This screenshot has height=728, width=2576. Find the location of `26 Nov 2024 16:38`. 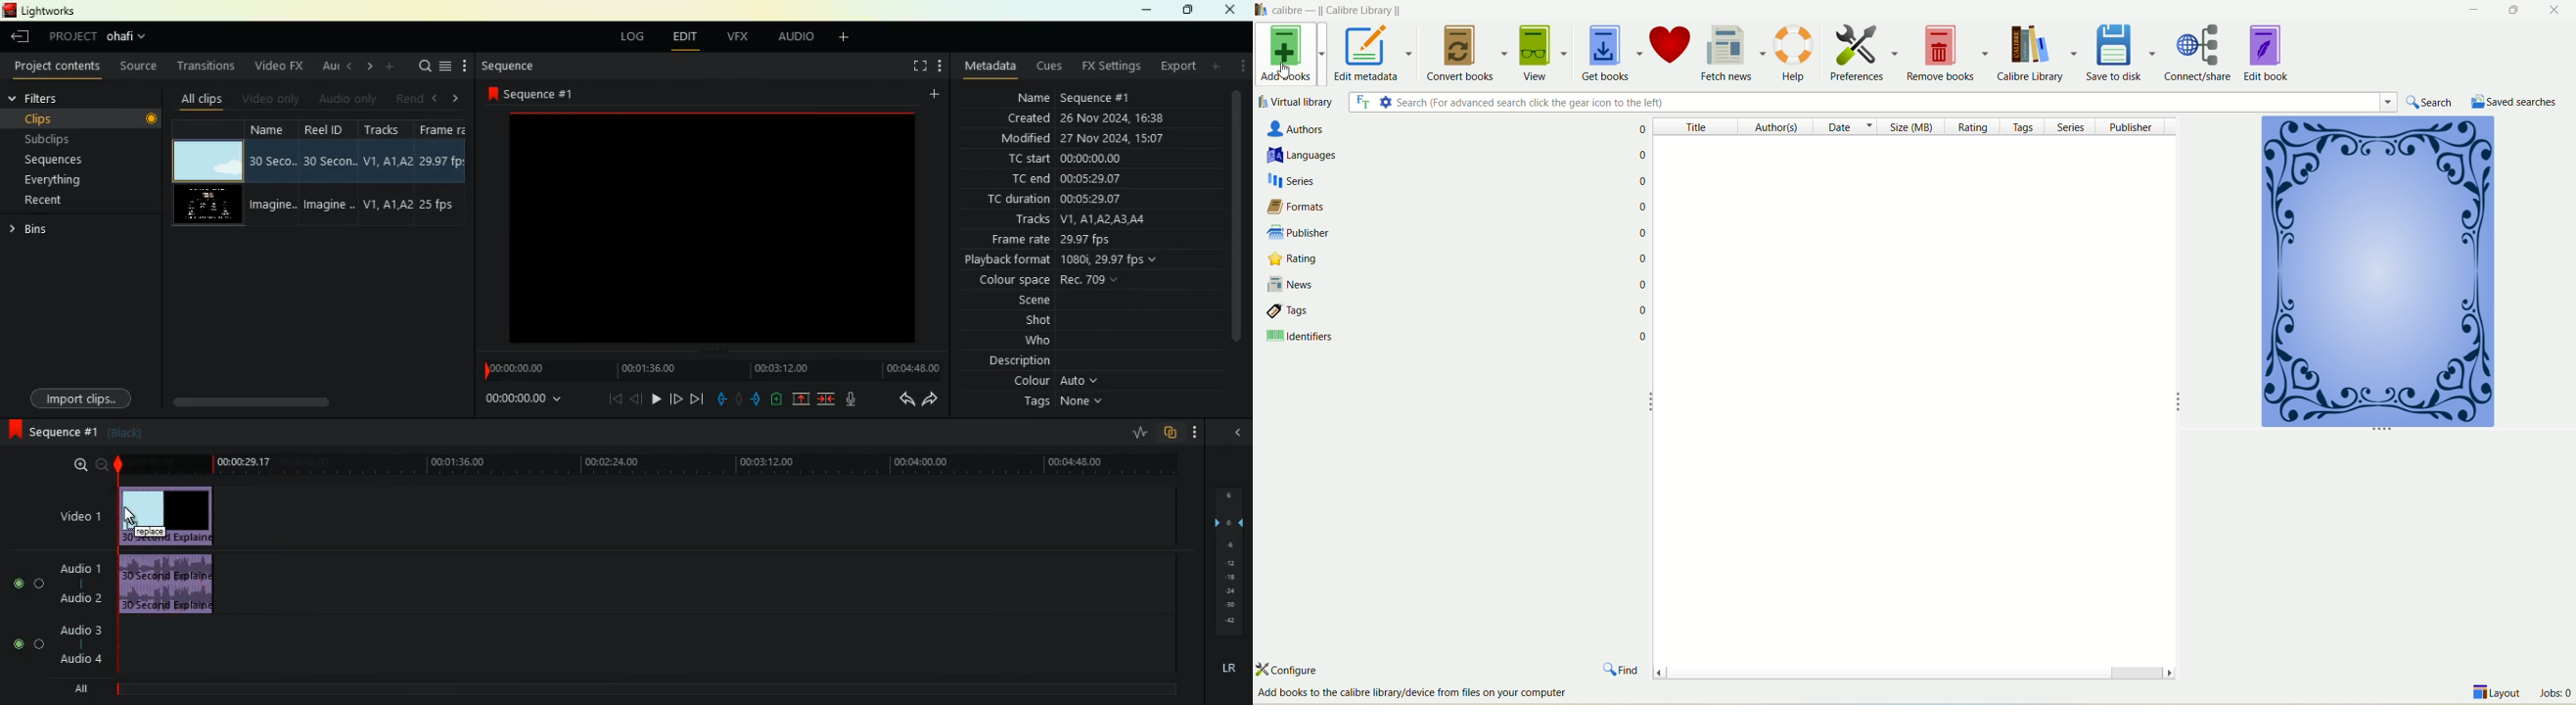

26 Nov 2024 16:38 is located at coordinates (1117, 118).